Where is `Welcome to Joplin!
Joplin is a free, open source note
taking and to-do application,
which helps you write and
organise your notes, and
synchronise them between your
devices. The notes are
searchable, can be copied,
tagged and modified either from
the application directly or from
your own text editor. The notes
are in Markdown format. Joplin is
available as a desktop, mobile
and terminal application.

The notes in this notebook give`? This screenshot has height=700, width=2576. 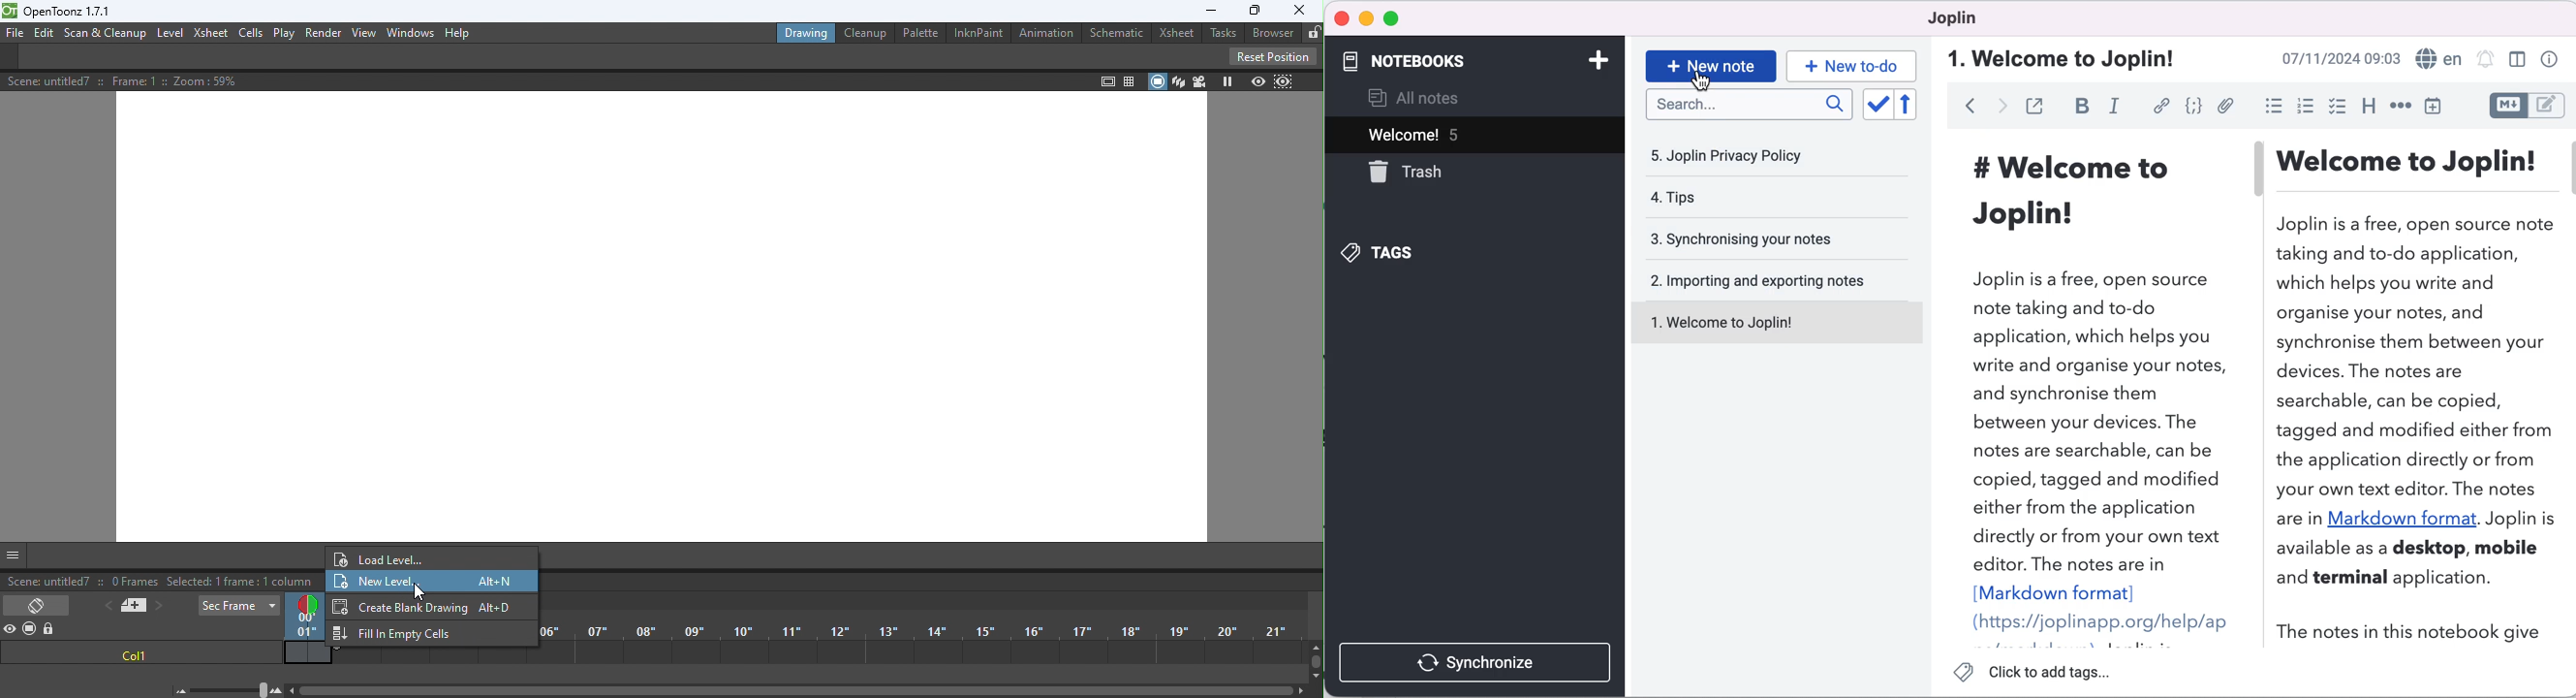
Welcome to Joplin!
Joplin is a free, open source note
taking and to-do application,
which helps you write and
organise your notes, and
synchronise them between your
devices. The notes are
searchable, can be copied,
tagged and modified either from
the application directly or from
your own text editor. The notes
are in Markdown format. Joplin is
available as a desktop, mobile
and terminal application.

The notes in this notebook give is located at coordinates (2420, 397).